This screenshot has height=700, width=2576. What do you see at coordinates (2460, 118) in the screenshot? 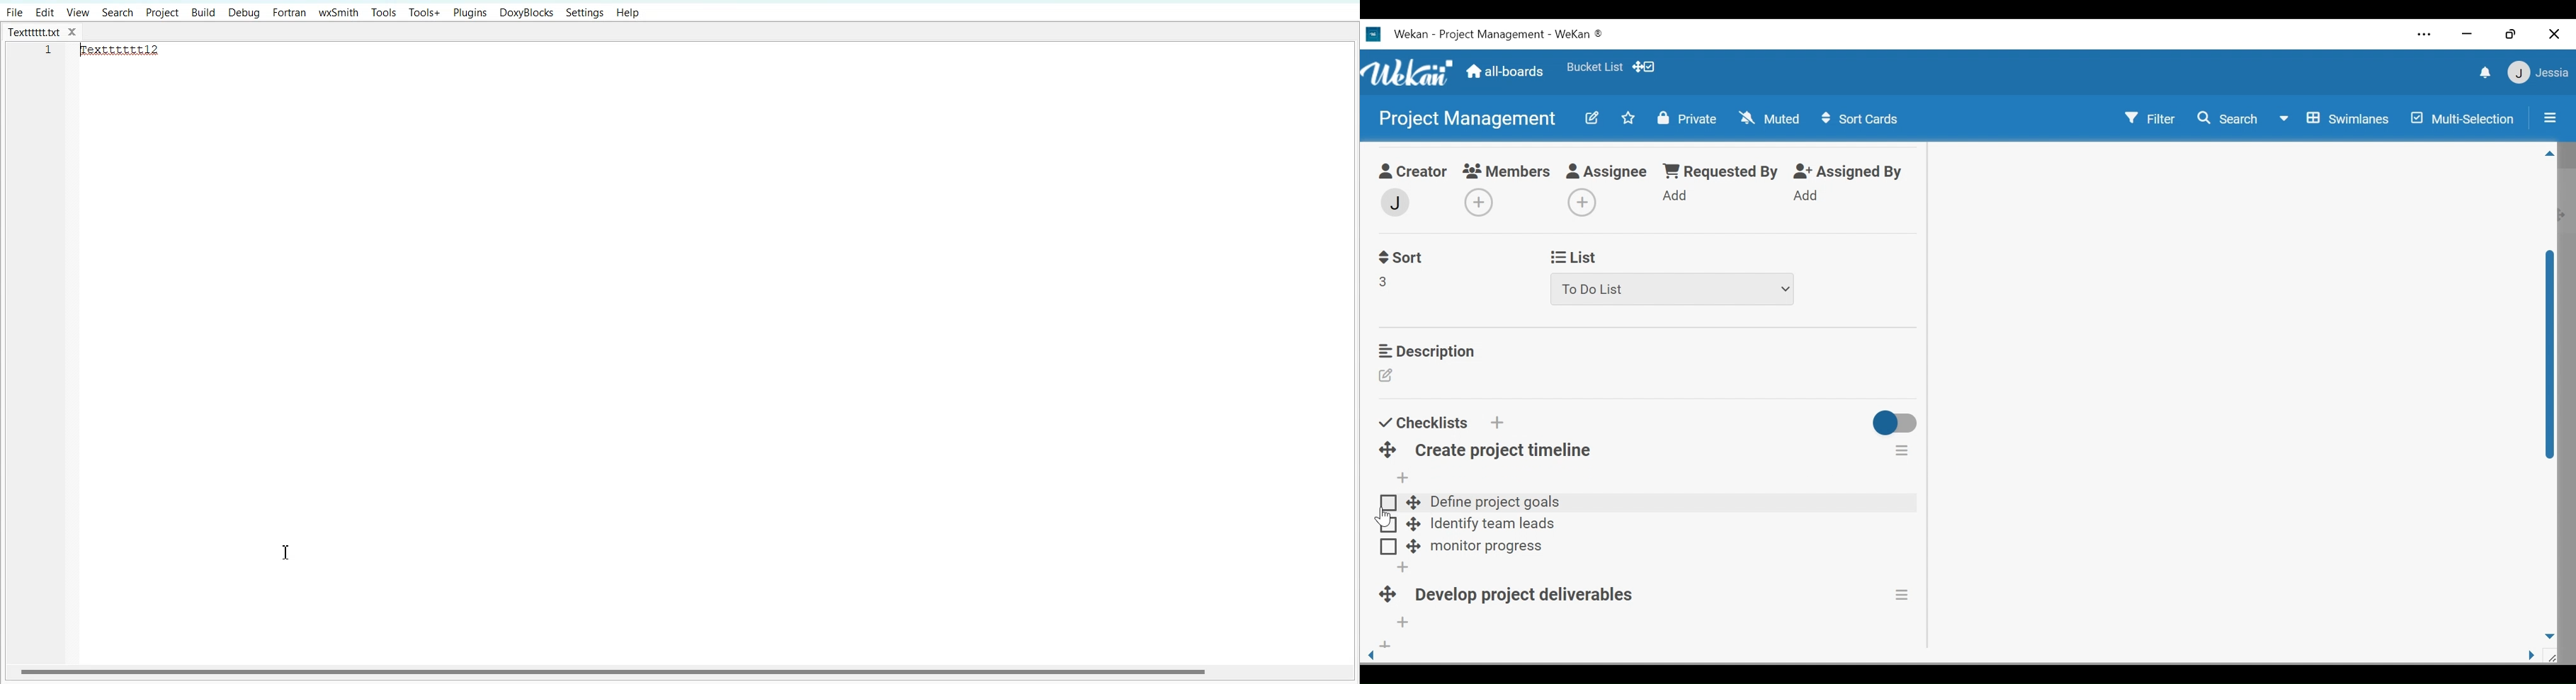
I see `Multi-Selection` at bounding box center [2460, 118].